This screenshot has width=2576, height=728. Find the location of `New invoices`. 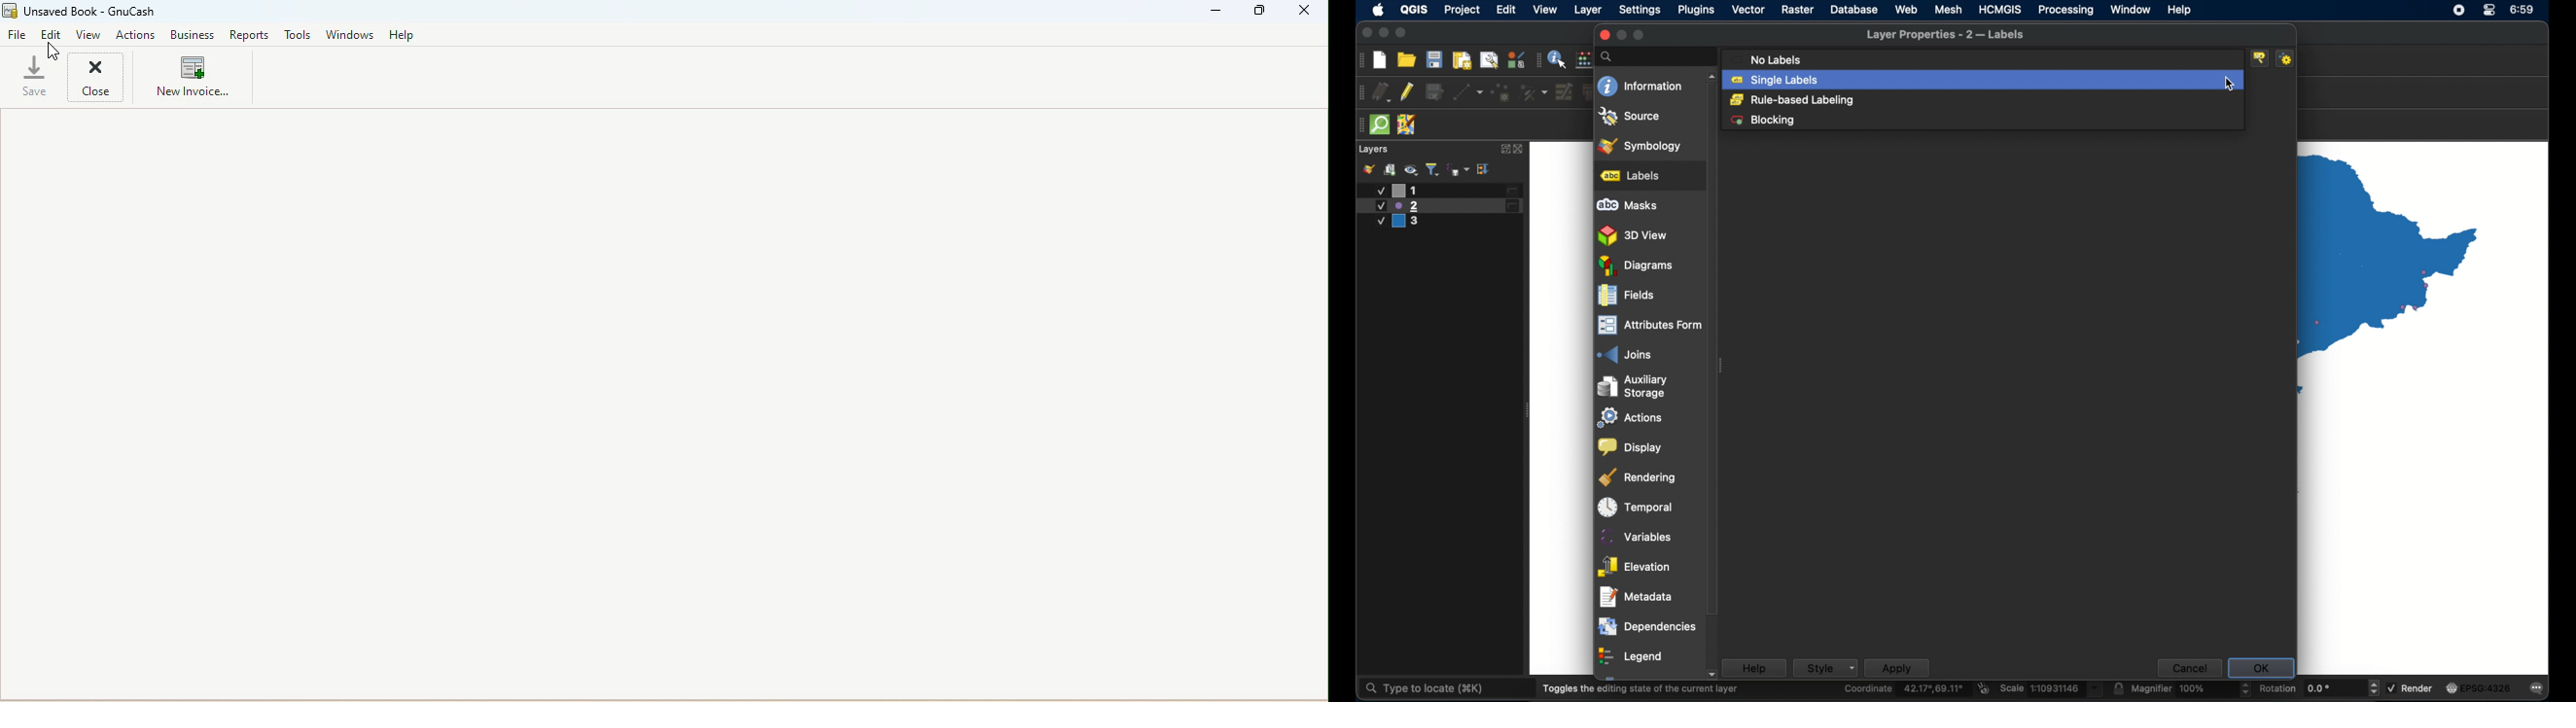

New invoices is located at coordinates (192, 80).